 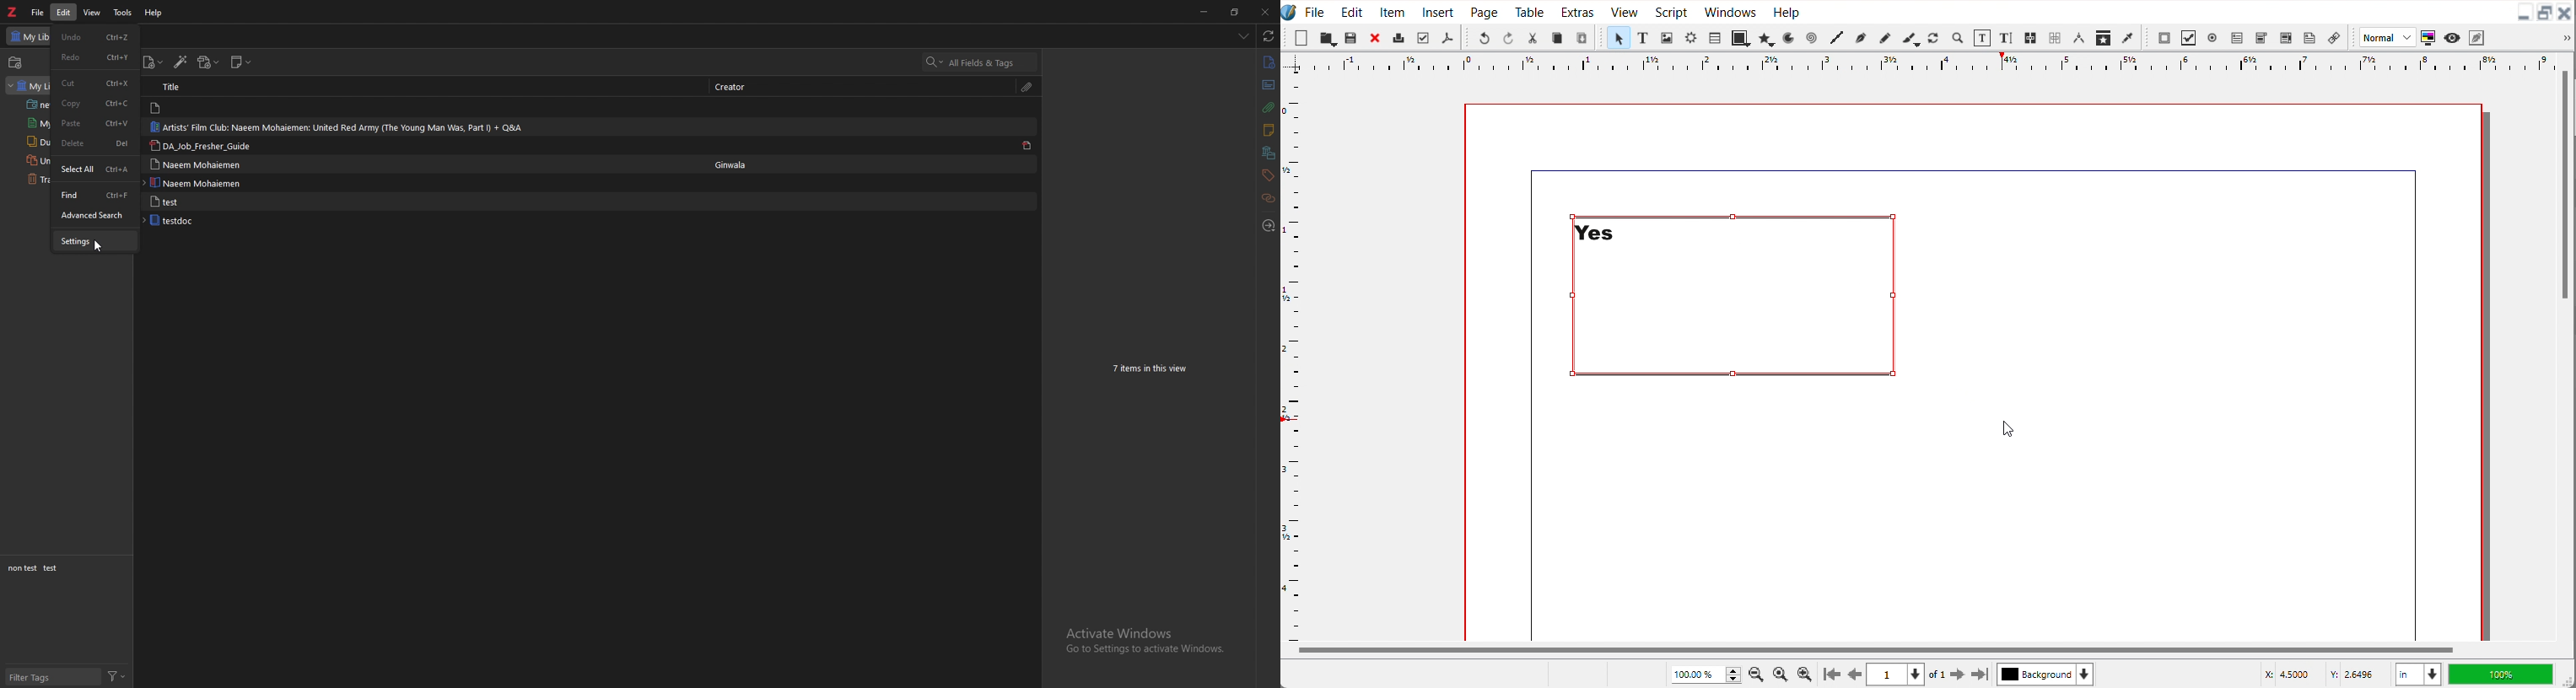 What do you see at coordinates (1328, 38) in the screenshot?
I see `Save` at bounding box center [1328, 38].